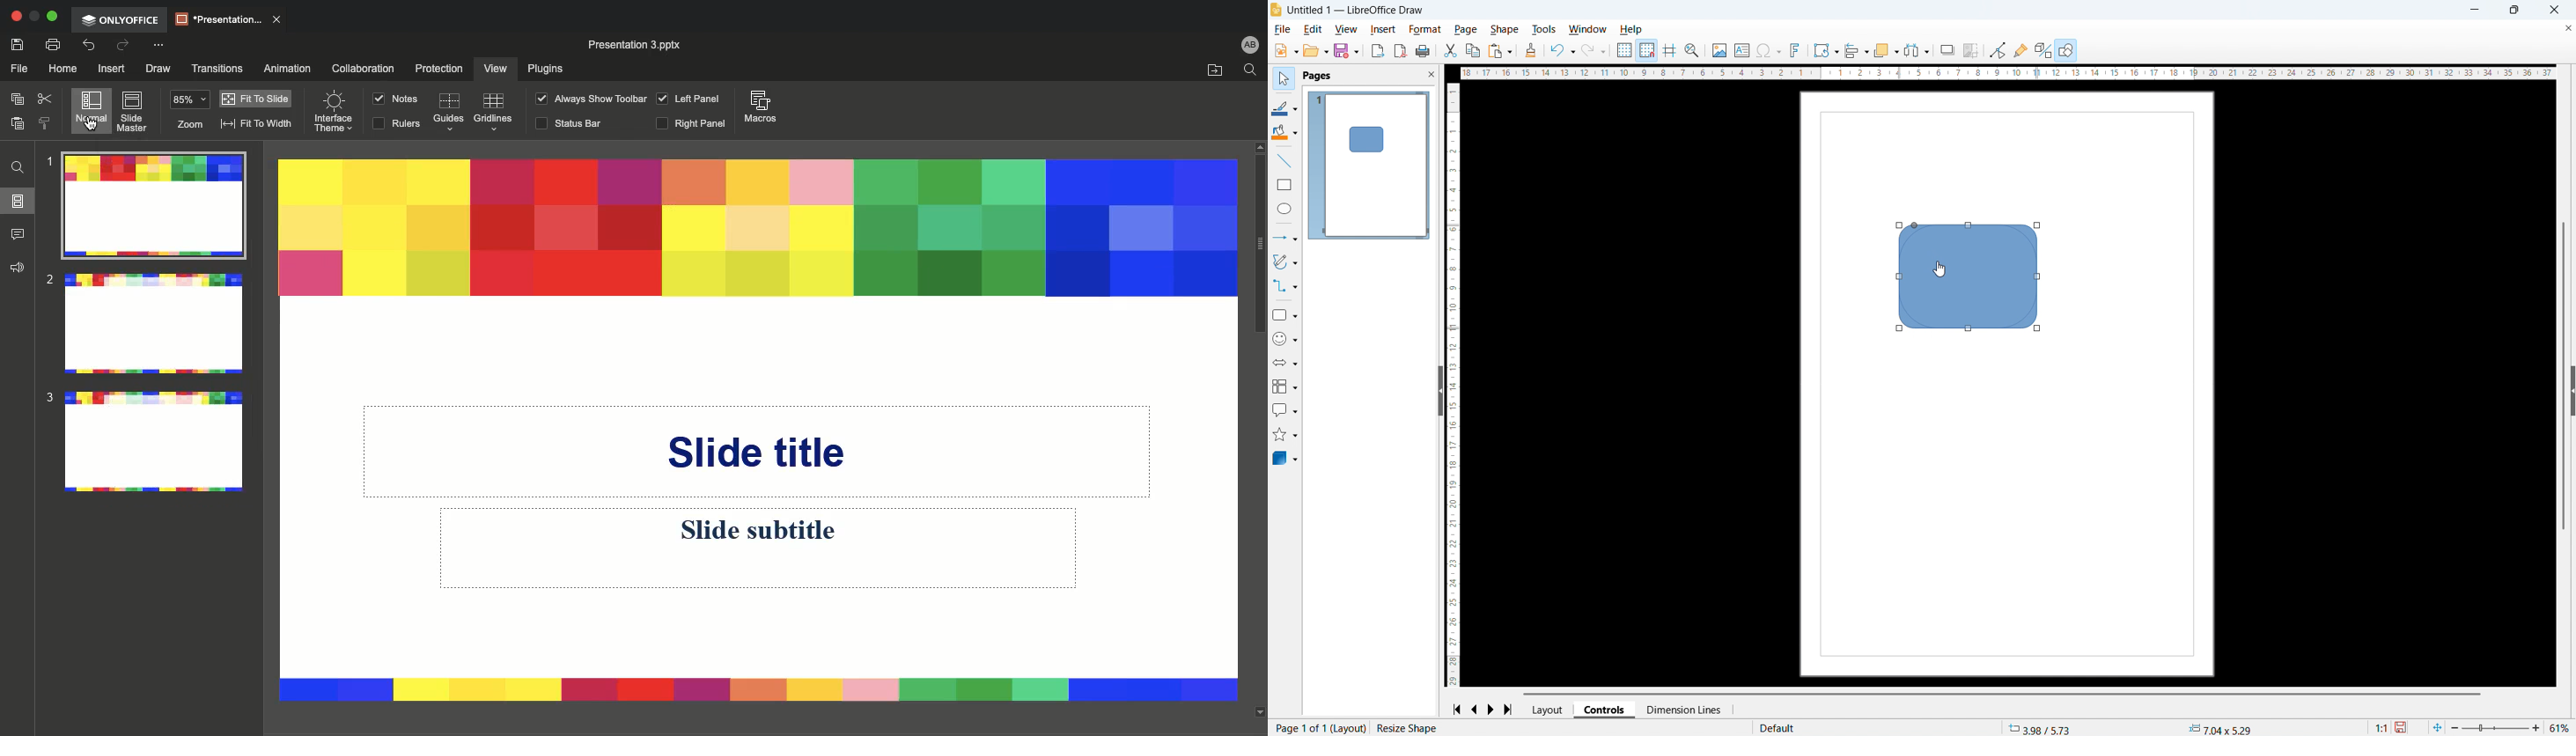 This screenshot has height=756, width=2576. What do you see at coordinates (2020, 50) in the screenshot?
I see `show gluepoint function` at bounding box center [2020, 50].